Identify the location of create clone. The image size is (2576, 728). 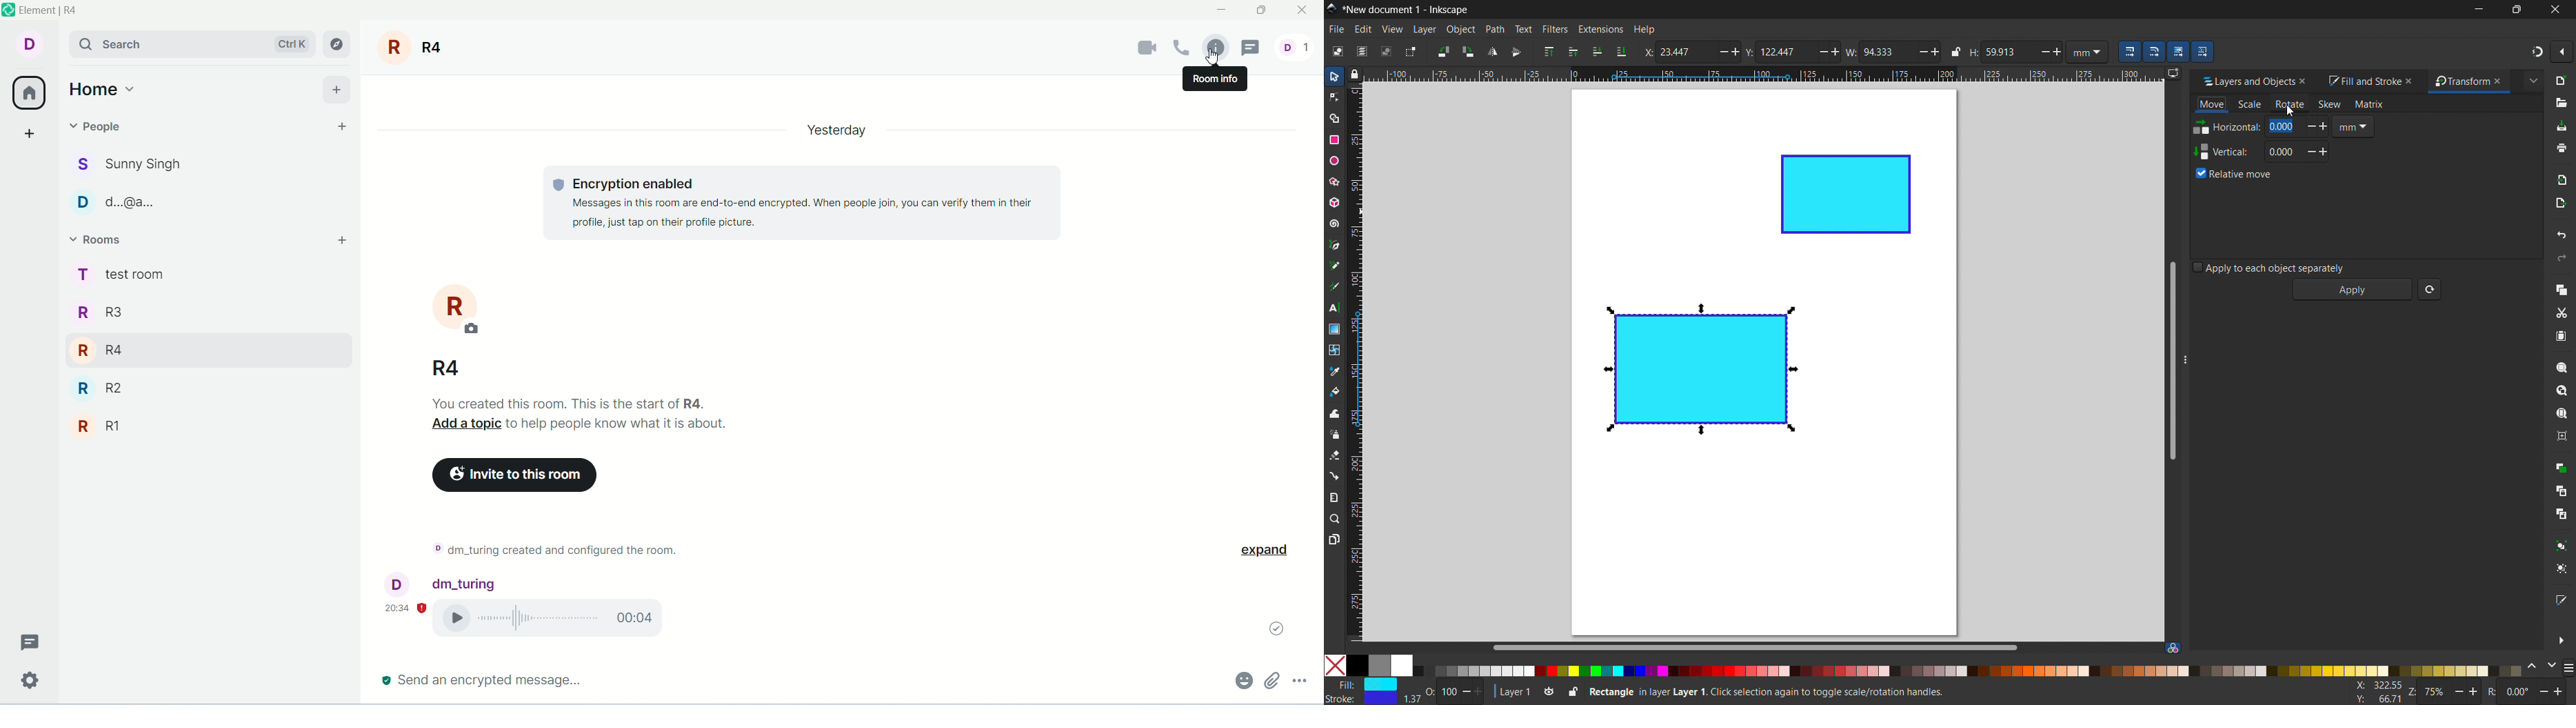
(2561, 490).